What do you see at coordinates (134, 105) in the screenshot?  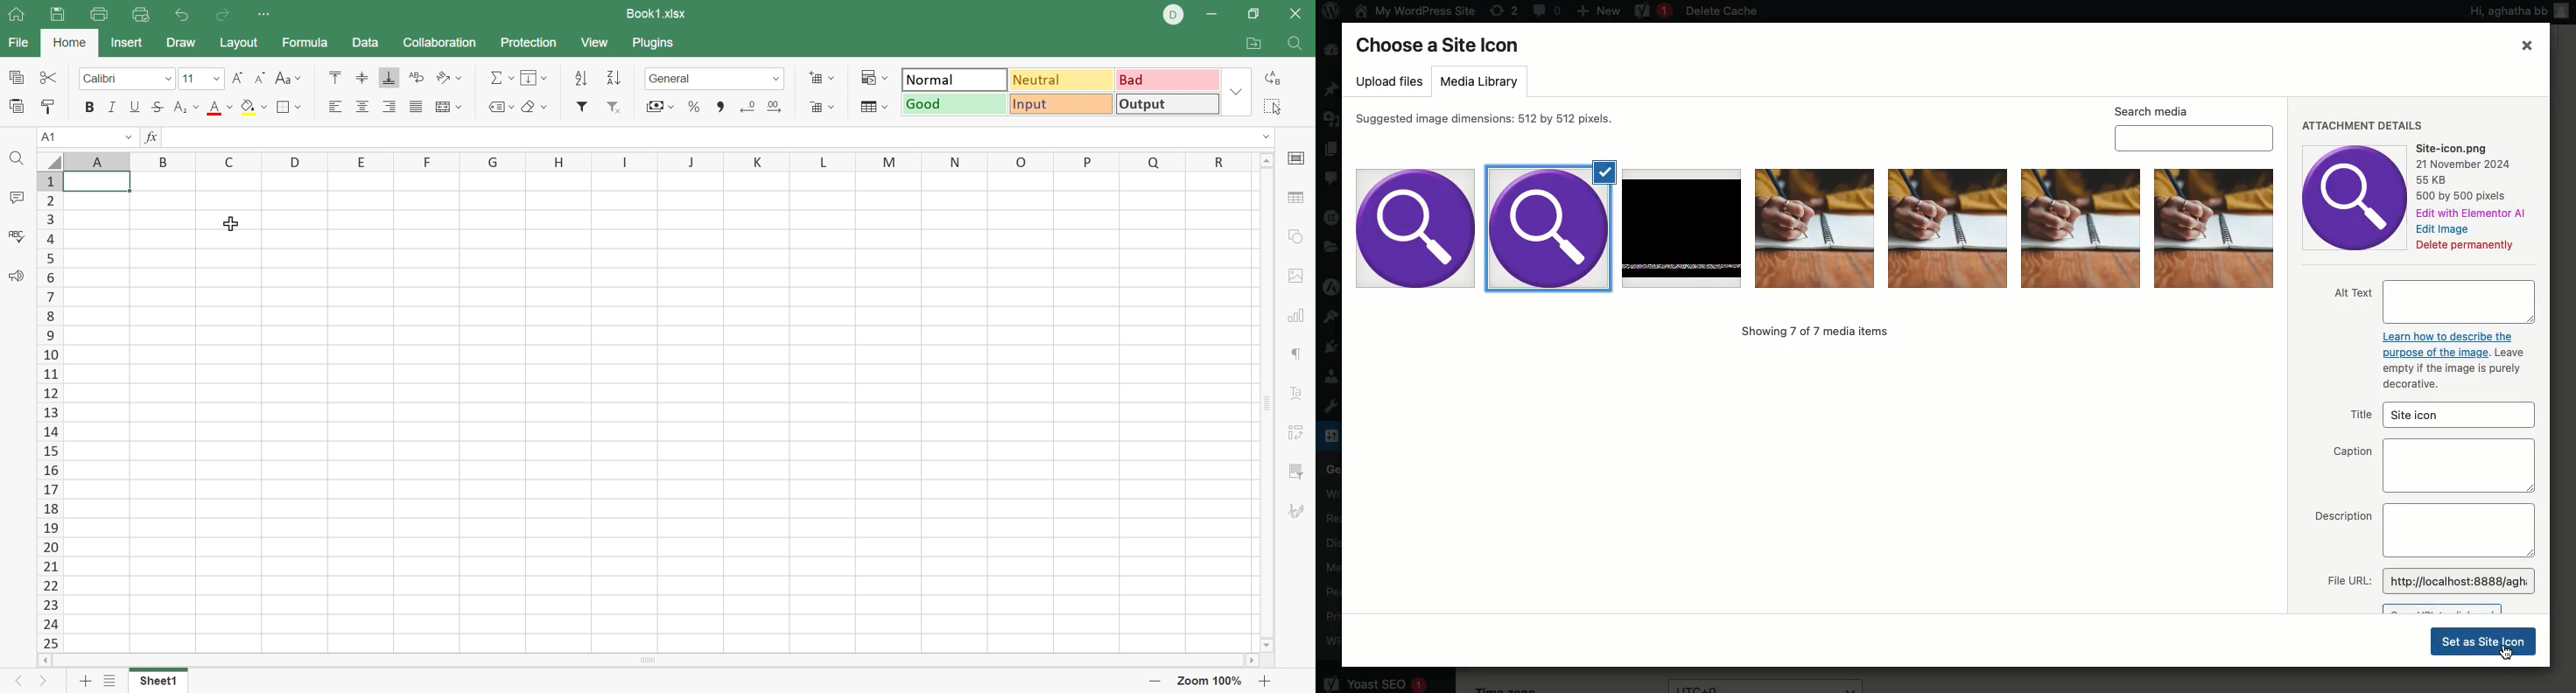 I see `Underline` at bounding box center [134, 105].